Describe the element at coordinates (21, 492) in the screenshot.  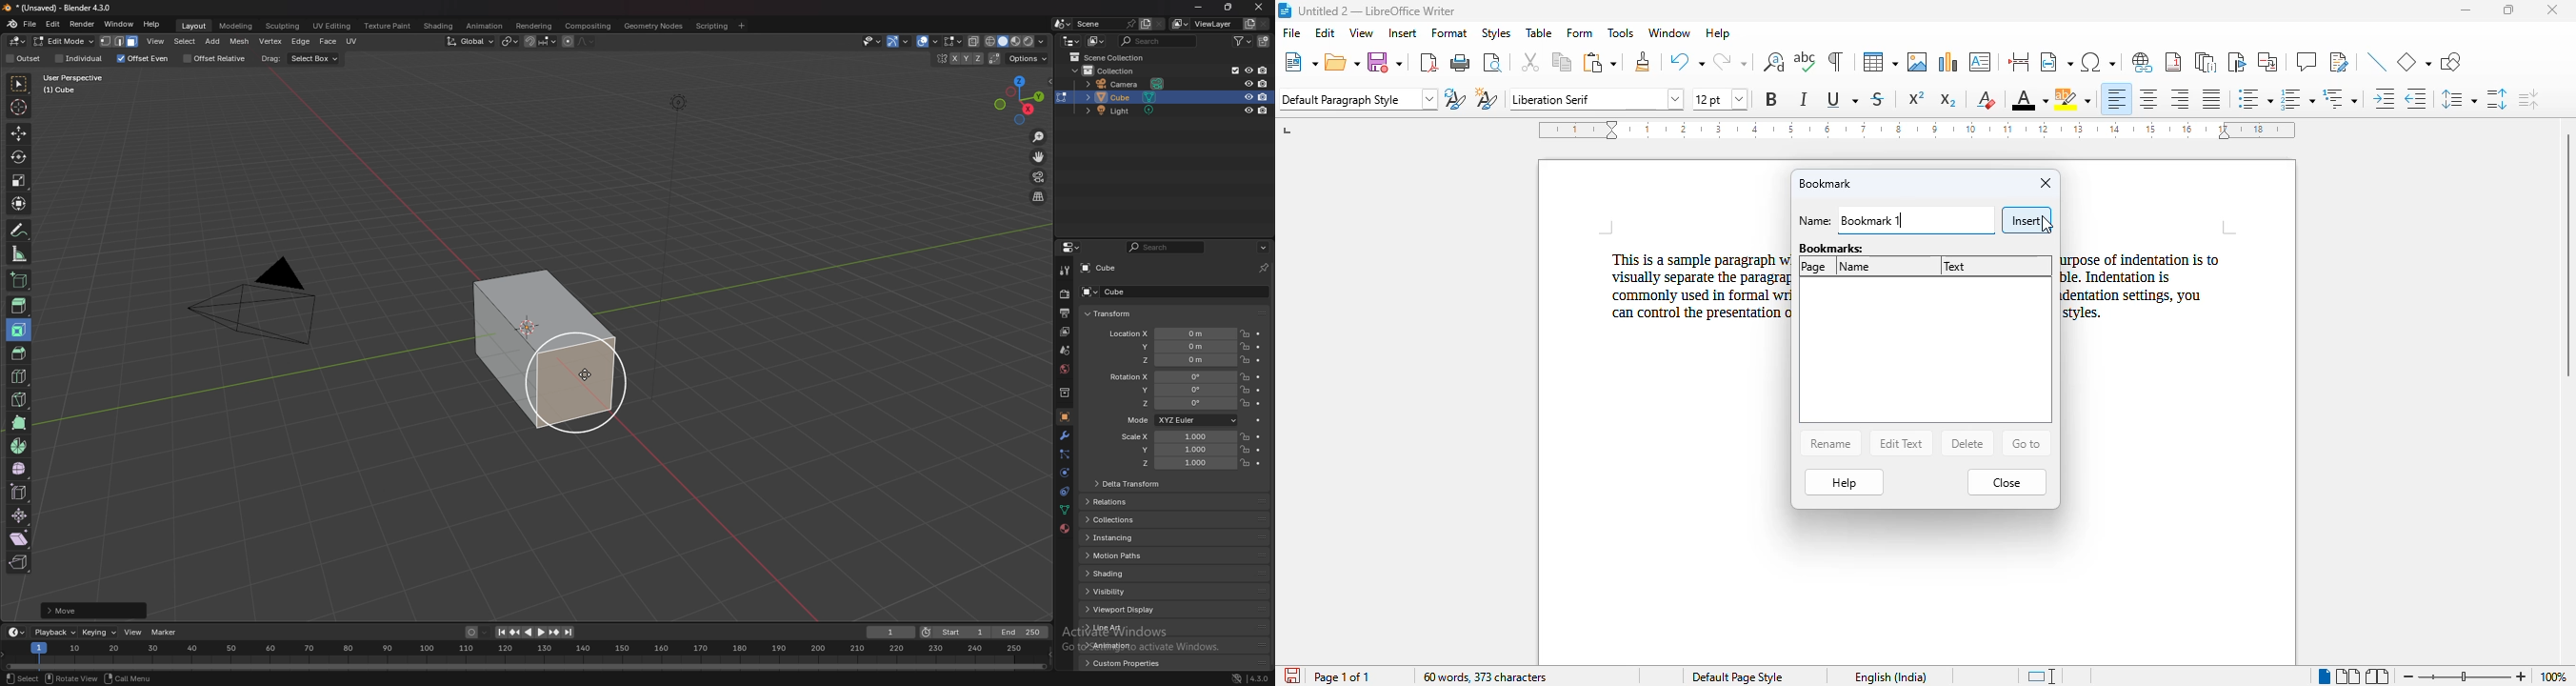
I see `edge slide` at that location.